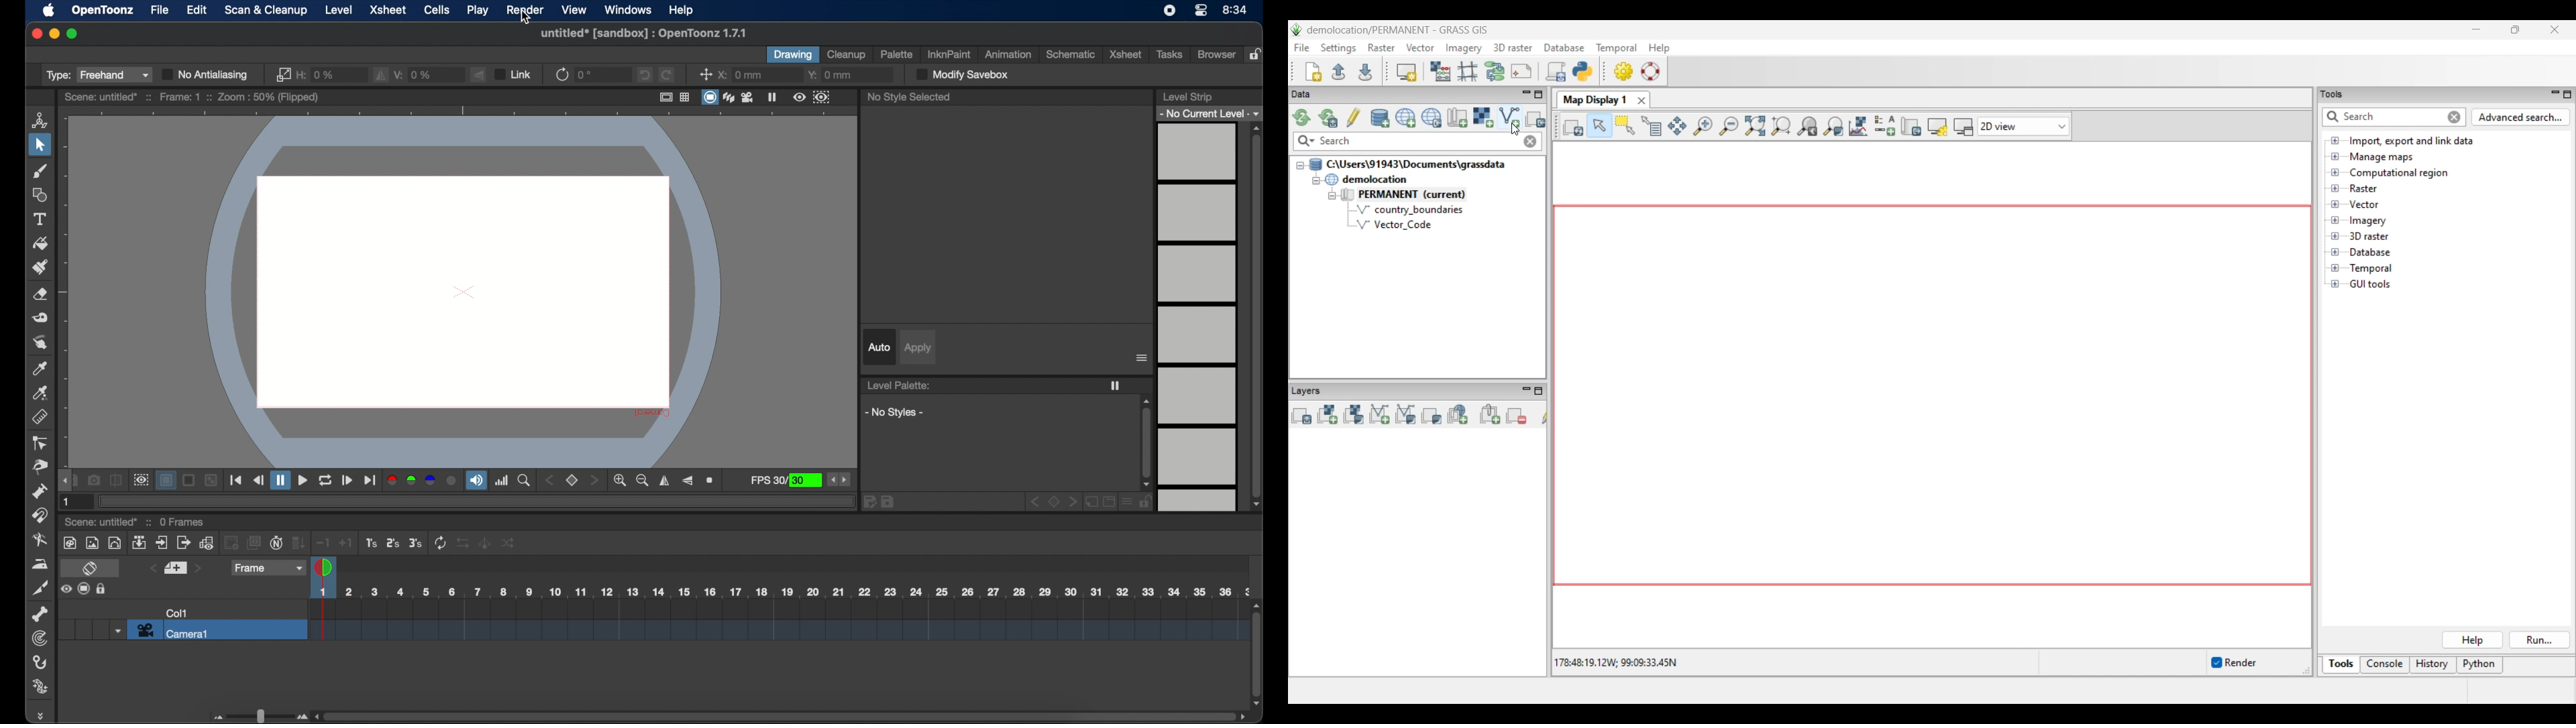  What do you see at coordinates (436, 9) in the screenshot?
I see `cells` at bounding box center [436, 9].